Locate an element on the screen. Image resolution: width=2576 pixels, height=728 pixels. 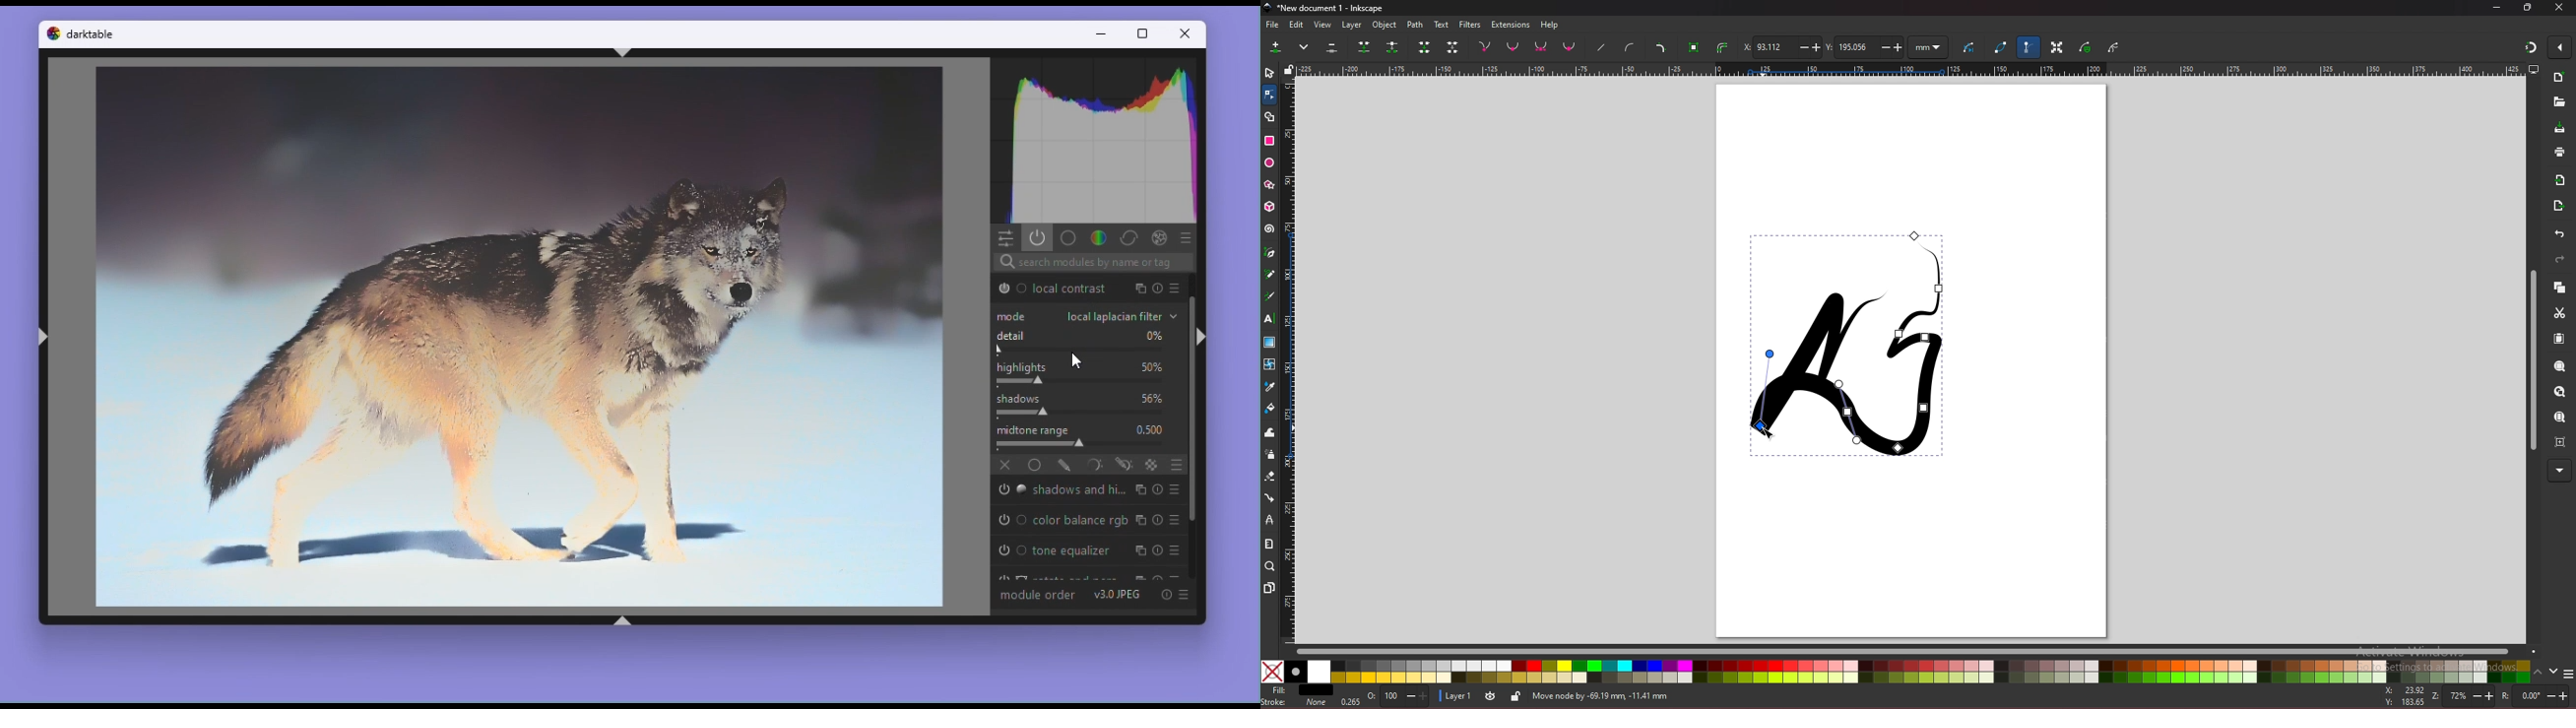
layer is located at coordinates (1354, 25).